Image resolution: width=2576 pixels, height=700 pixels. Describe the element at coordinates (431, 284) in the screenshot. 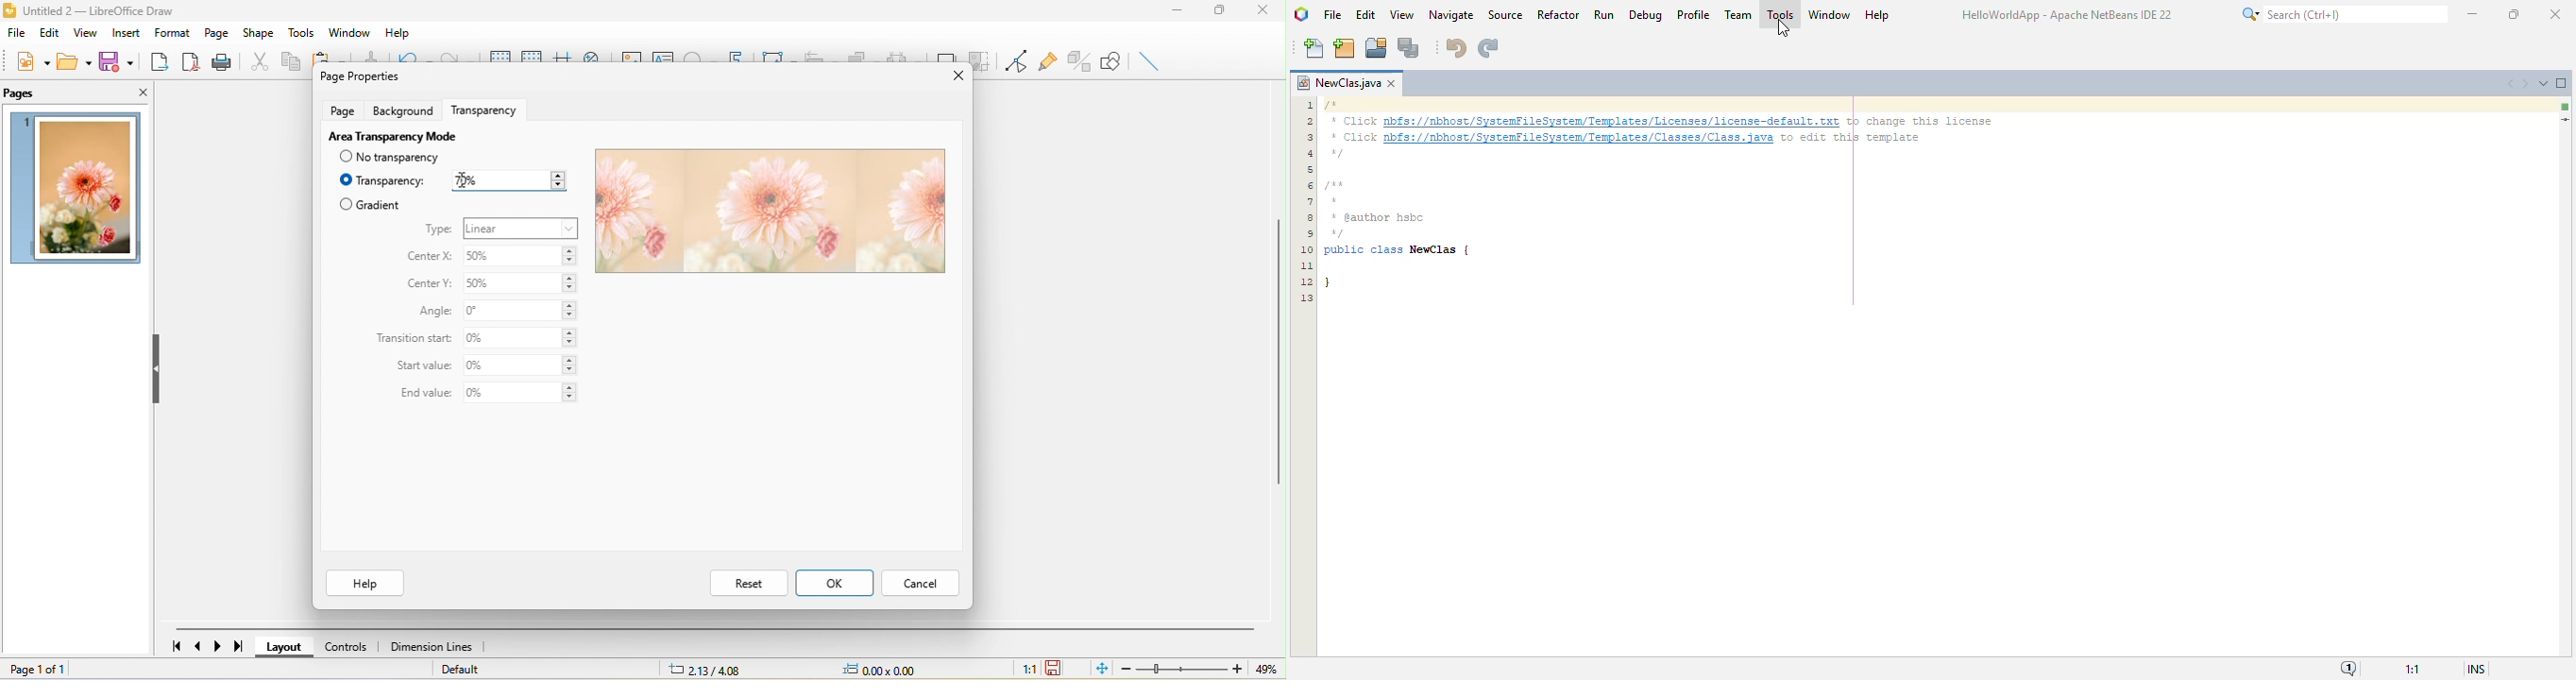

I see `center y` at that location.